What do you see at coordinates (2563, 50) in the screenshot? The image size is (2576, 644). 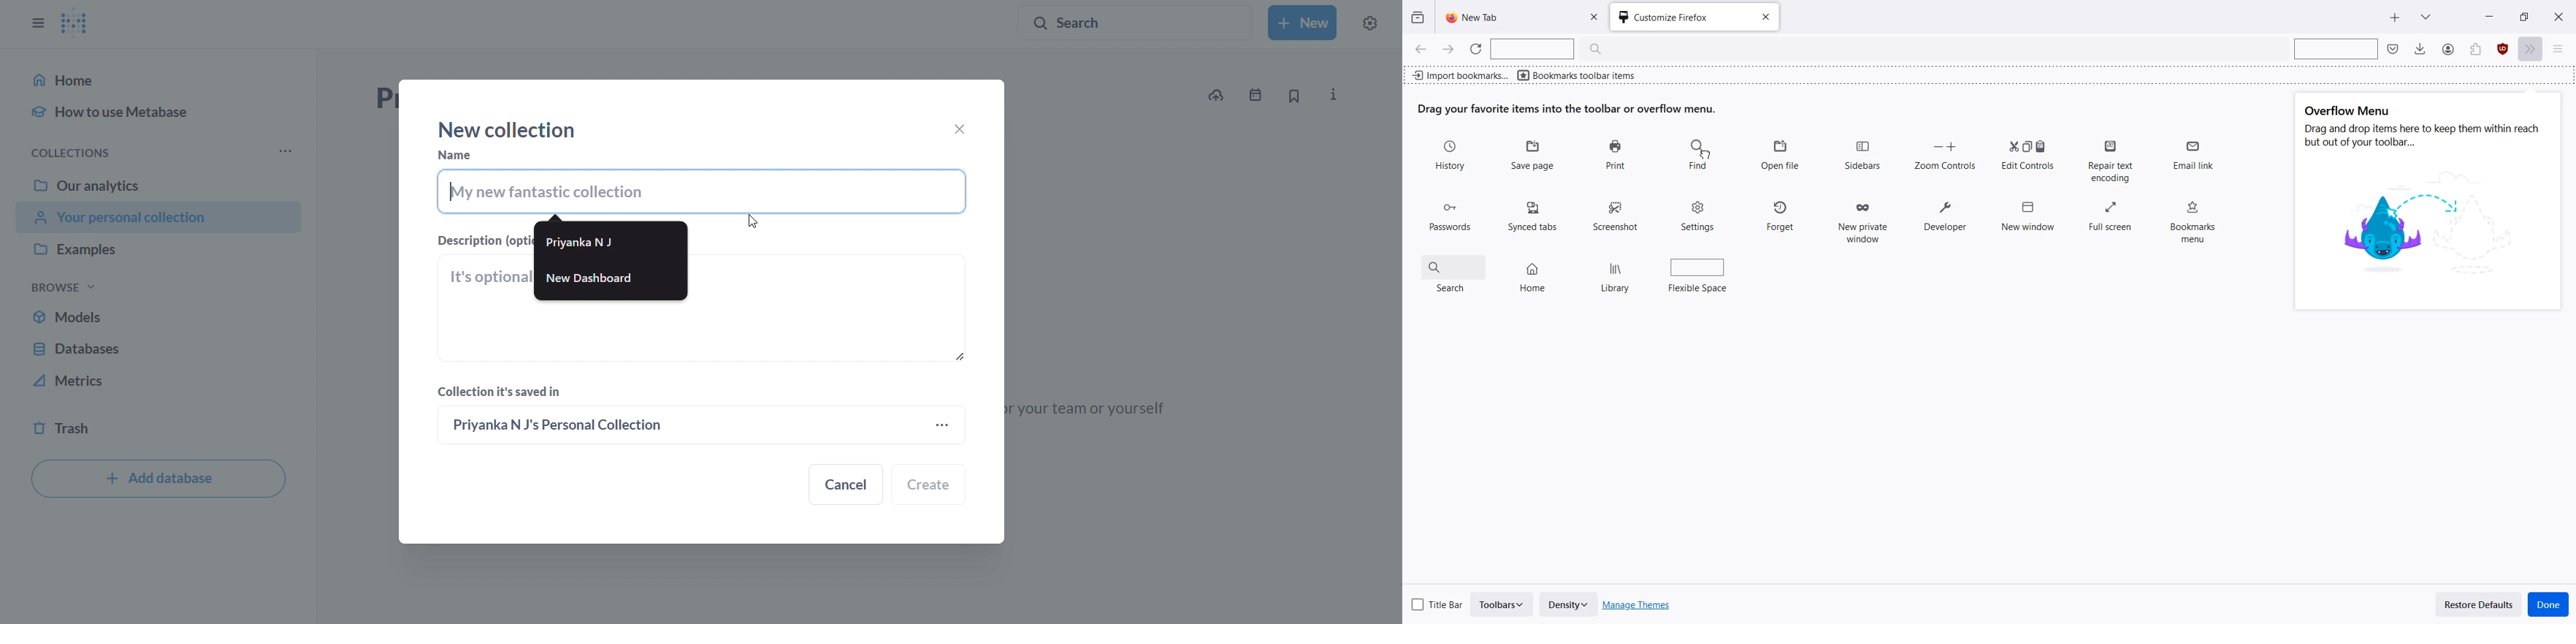 I see `Open Application menu` at bounding box center [2563, 50].